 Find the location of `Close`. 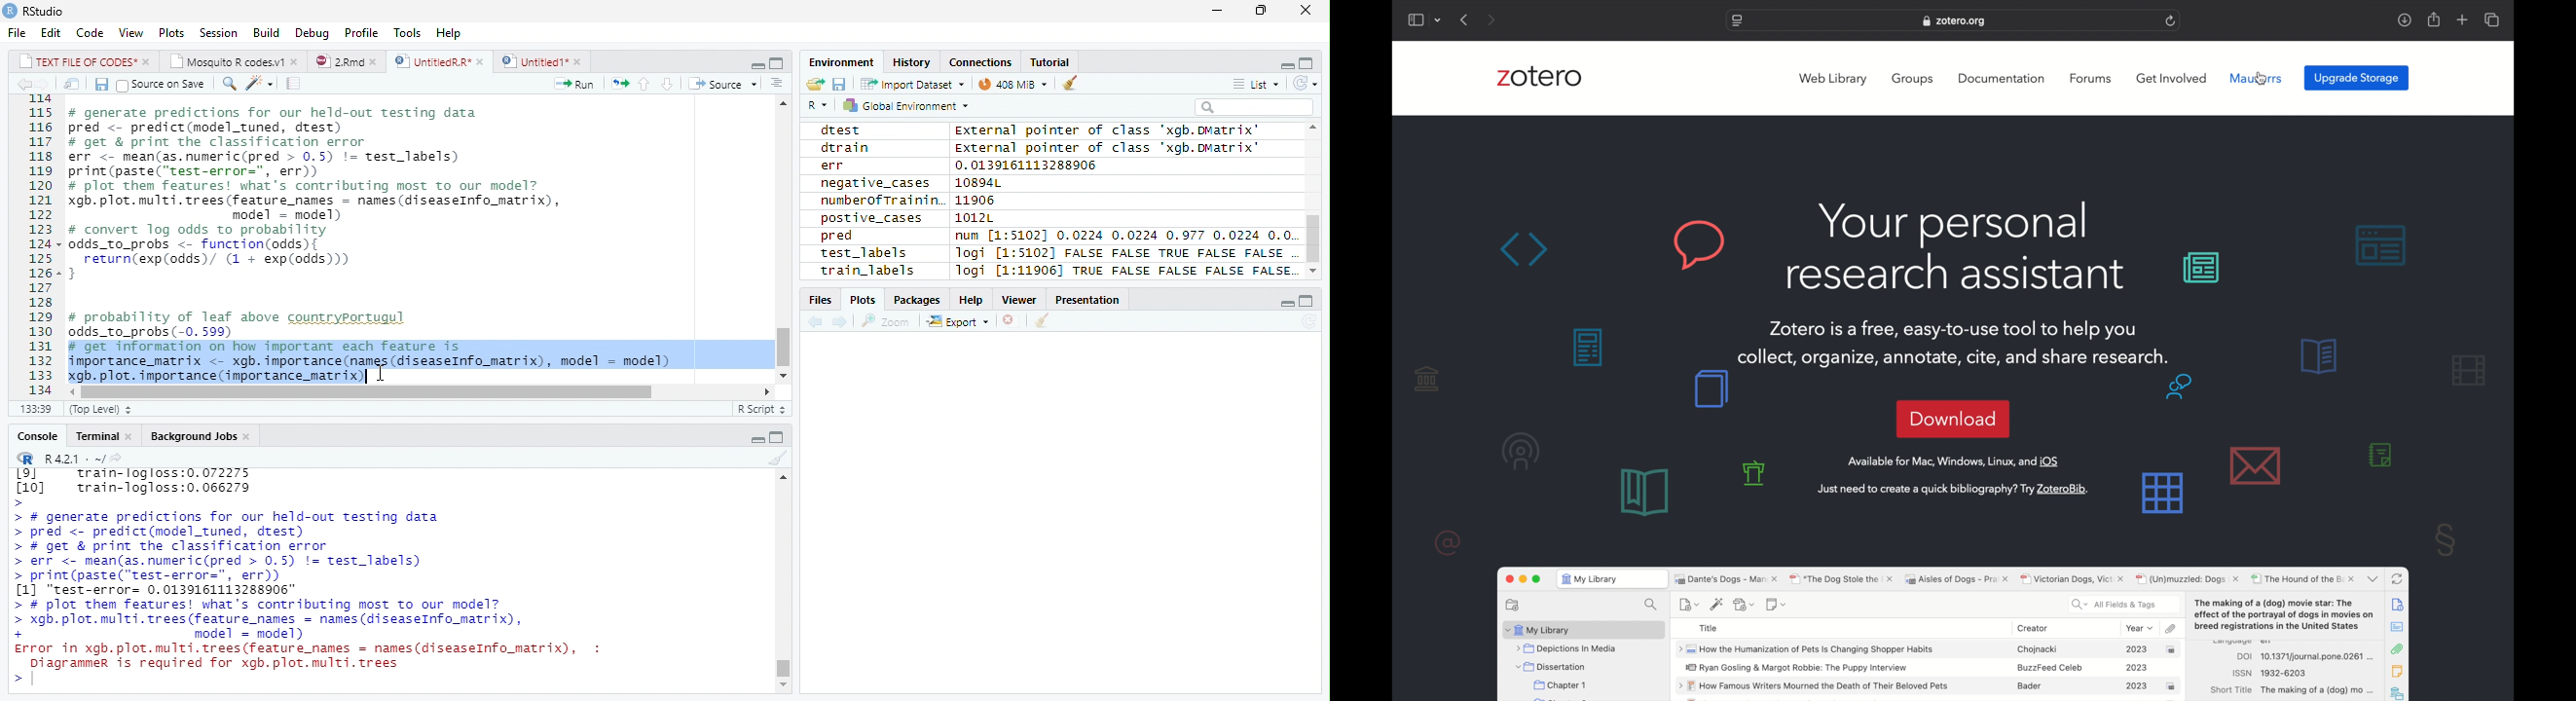

Close is located at coordinates (1305, 11).